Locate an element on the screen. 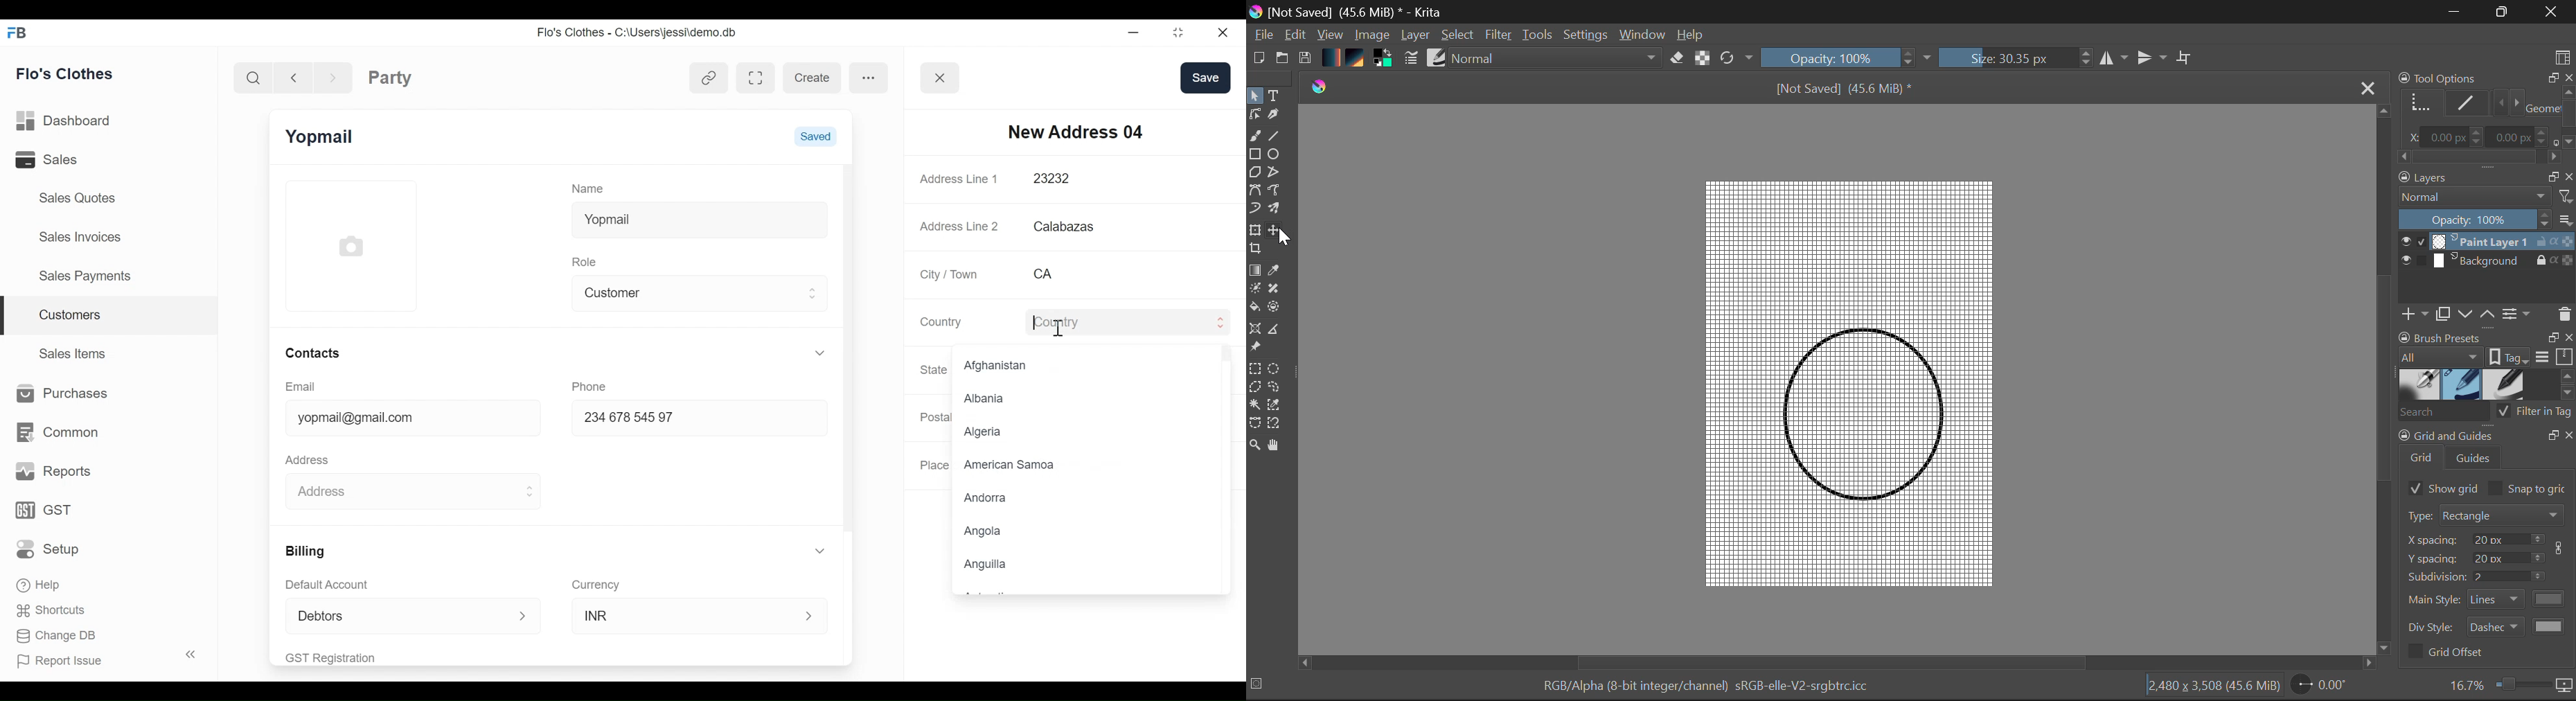  Gradient is located at coordinates (1332, 57).